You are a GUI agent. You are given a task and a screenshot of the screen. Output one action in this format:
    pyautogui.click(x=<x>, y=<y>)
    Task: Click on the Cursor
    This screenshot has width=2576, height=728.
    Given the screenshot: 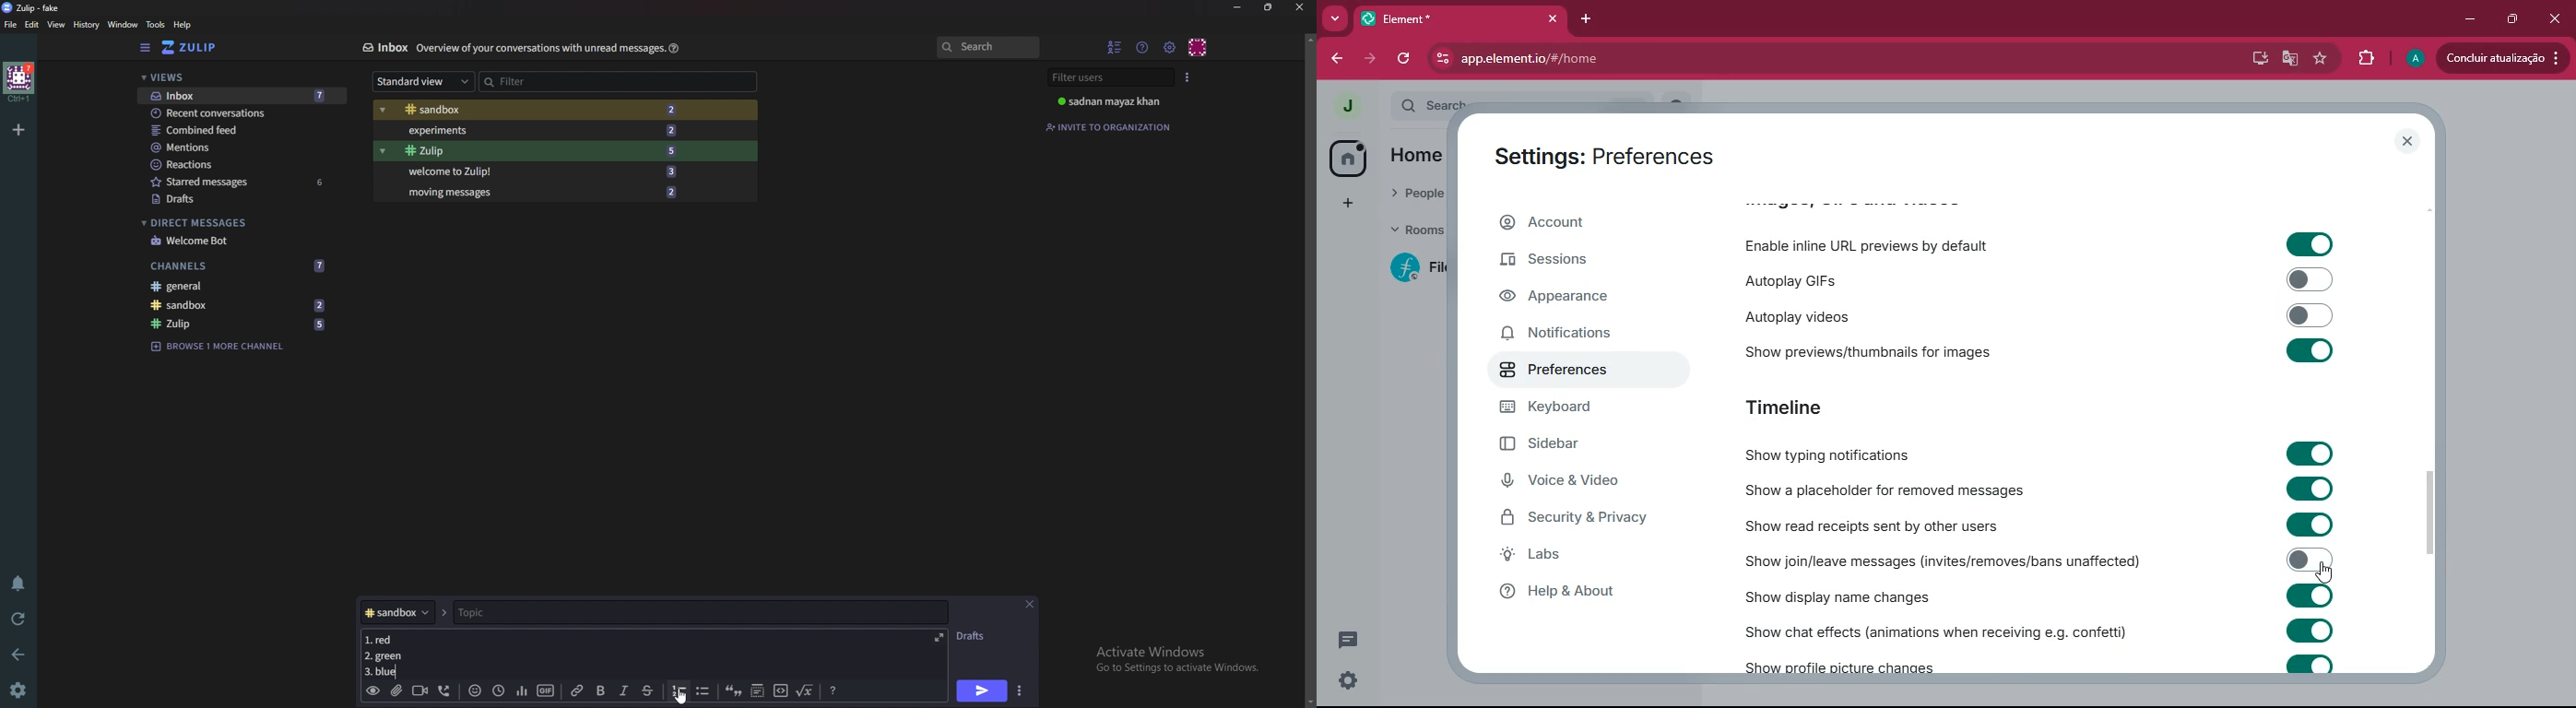 What is the action you would take?
    pyautogui.click(x=683, y=696)
    